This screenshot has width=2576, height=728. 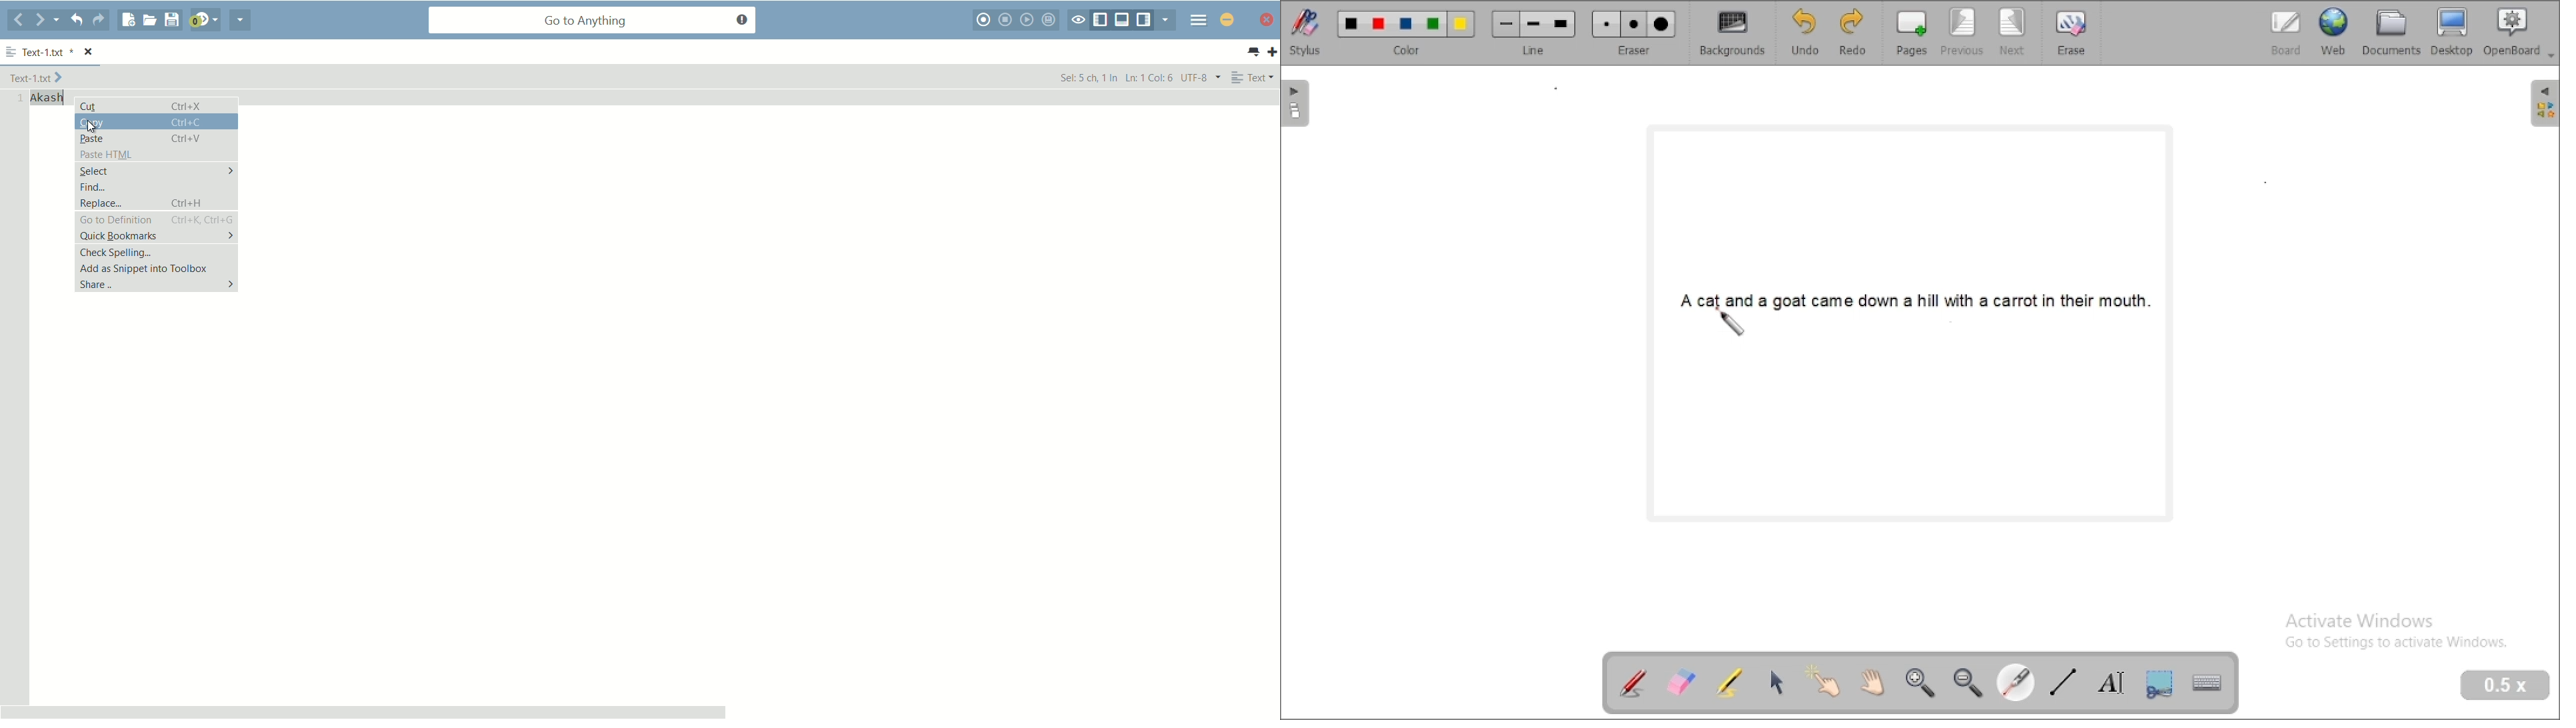 What do you see at coordinates (203, 20) in the screenshot?
I see `jump to next syntax checking result` at bounding box center [203, 20].